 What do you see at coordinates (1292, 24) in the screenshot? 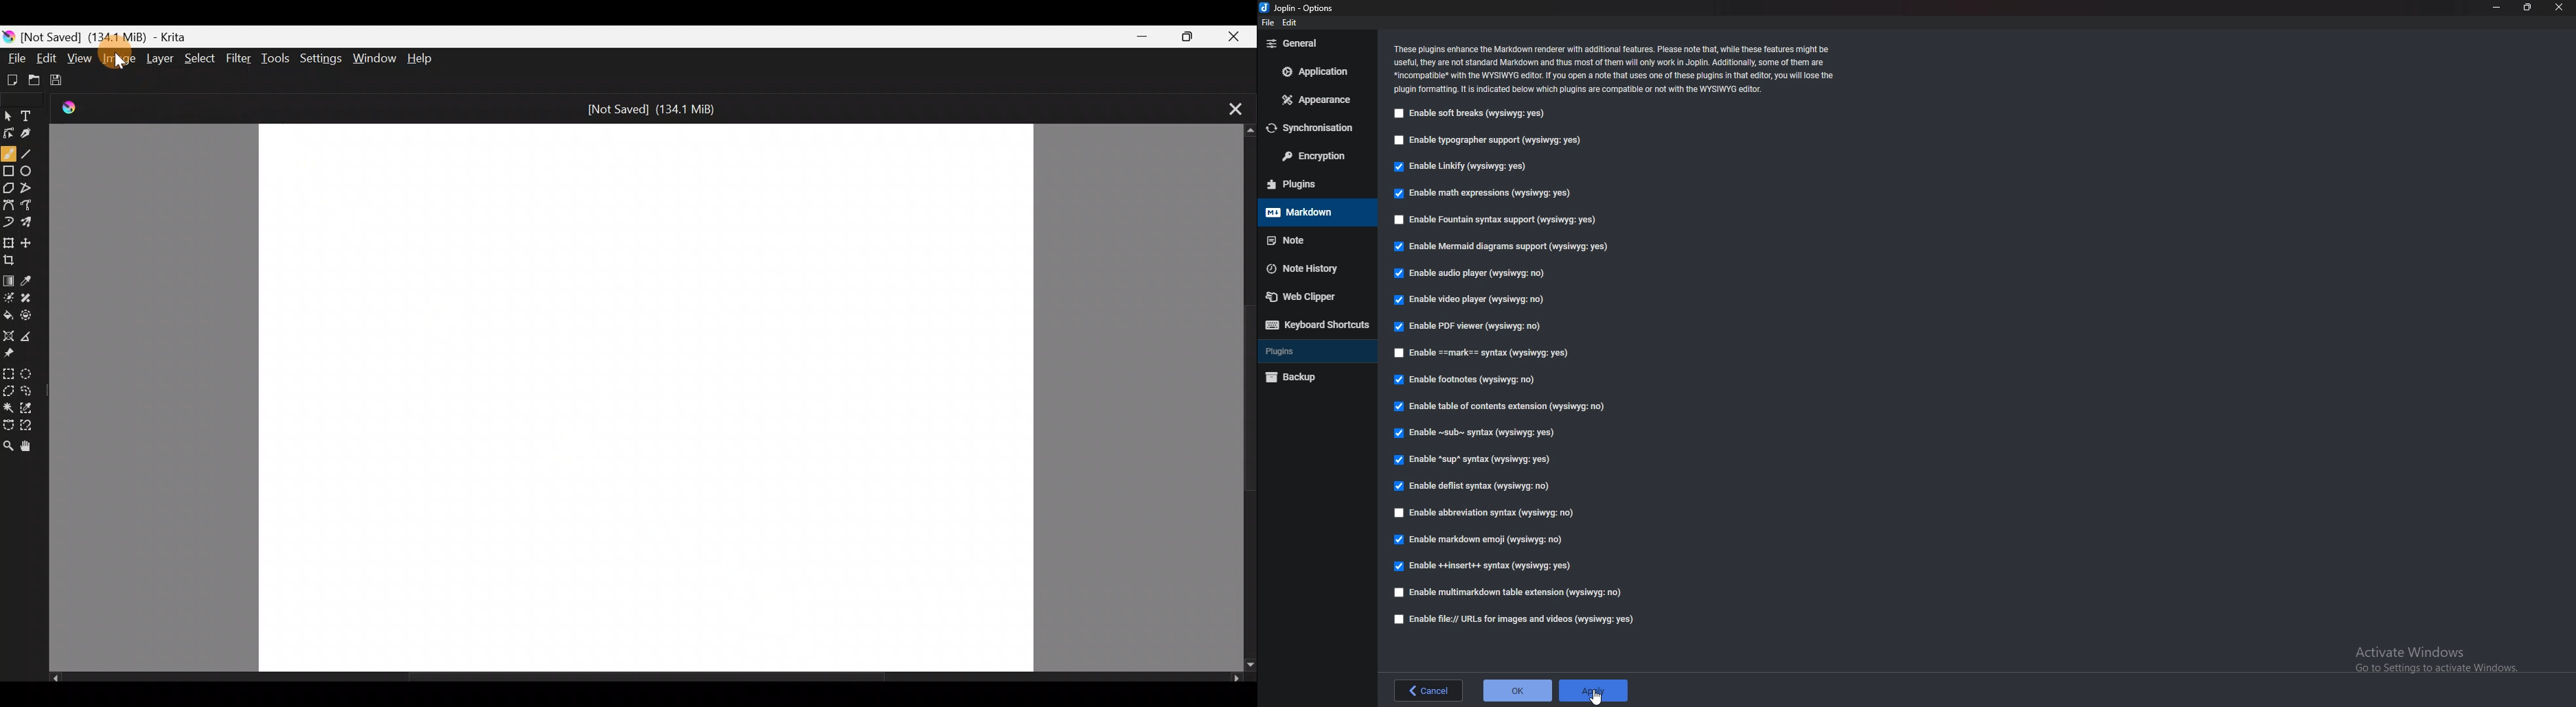
I see `edit` at bounding box center [1292, 24].